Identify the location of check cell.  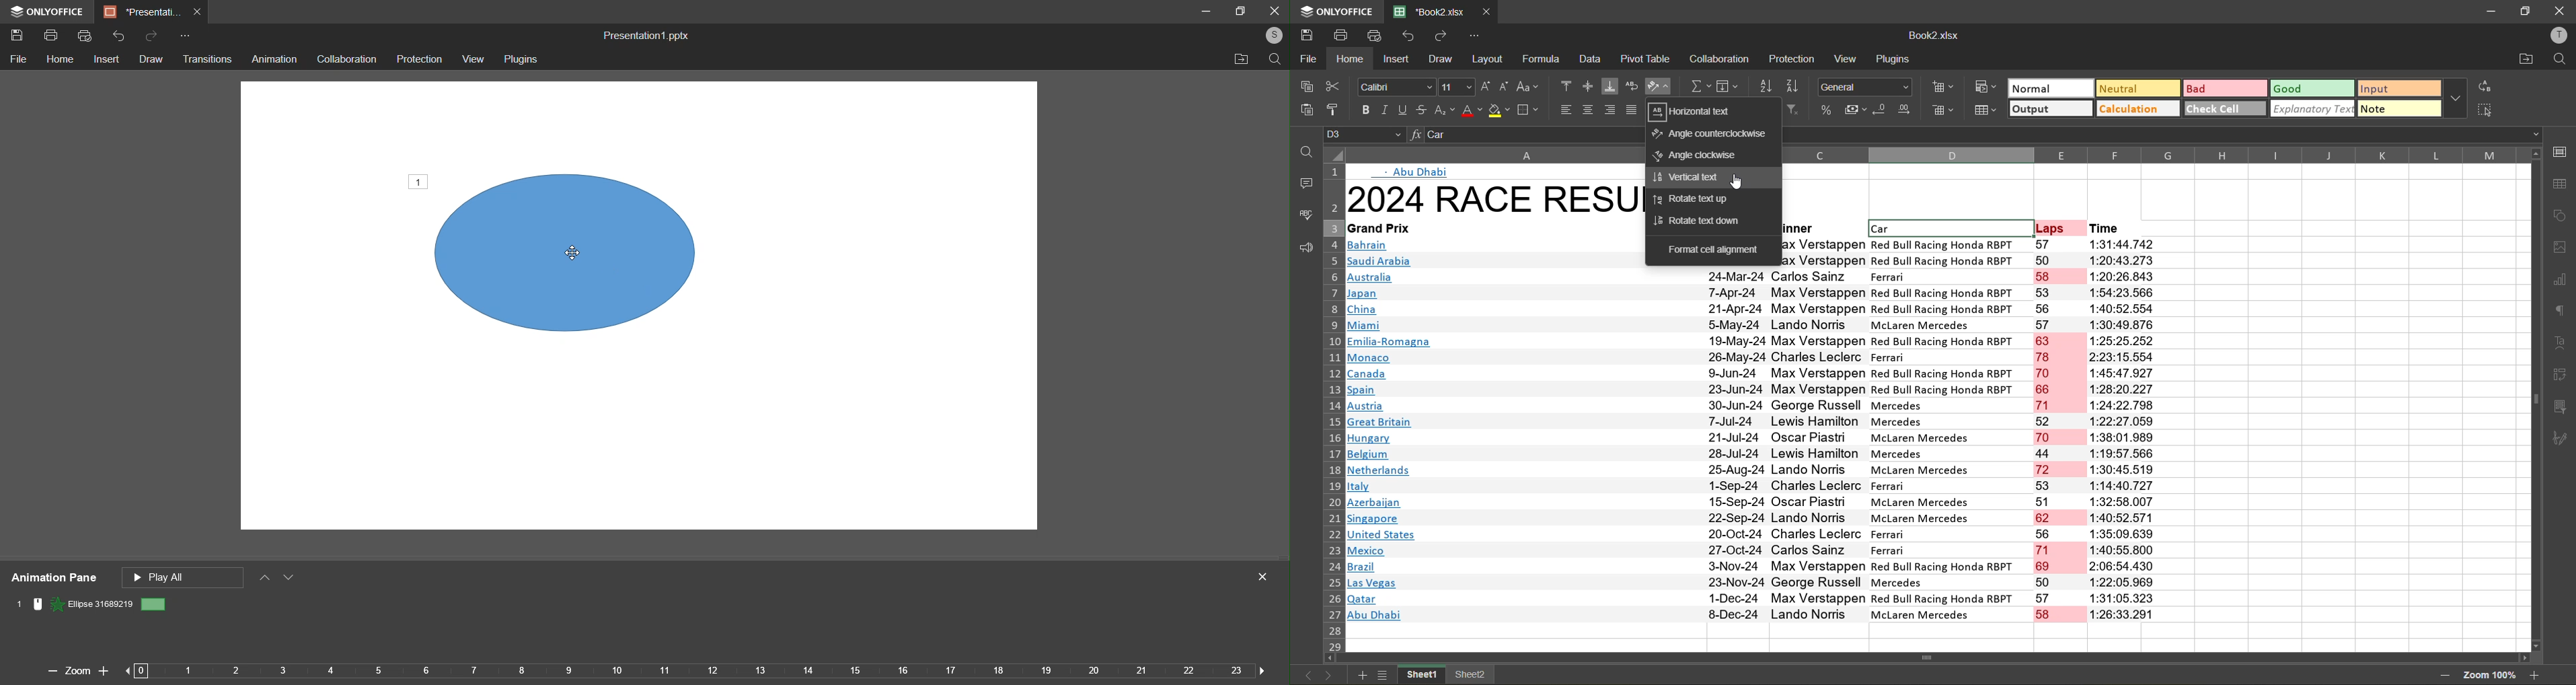
(2227, 108).